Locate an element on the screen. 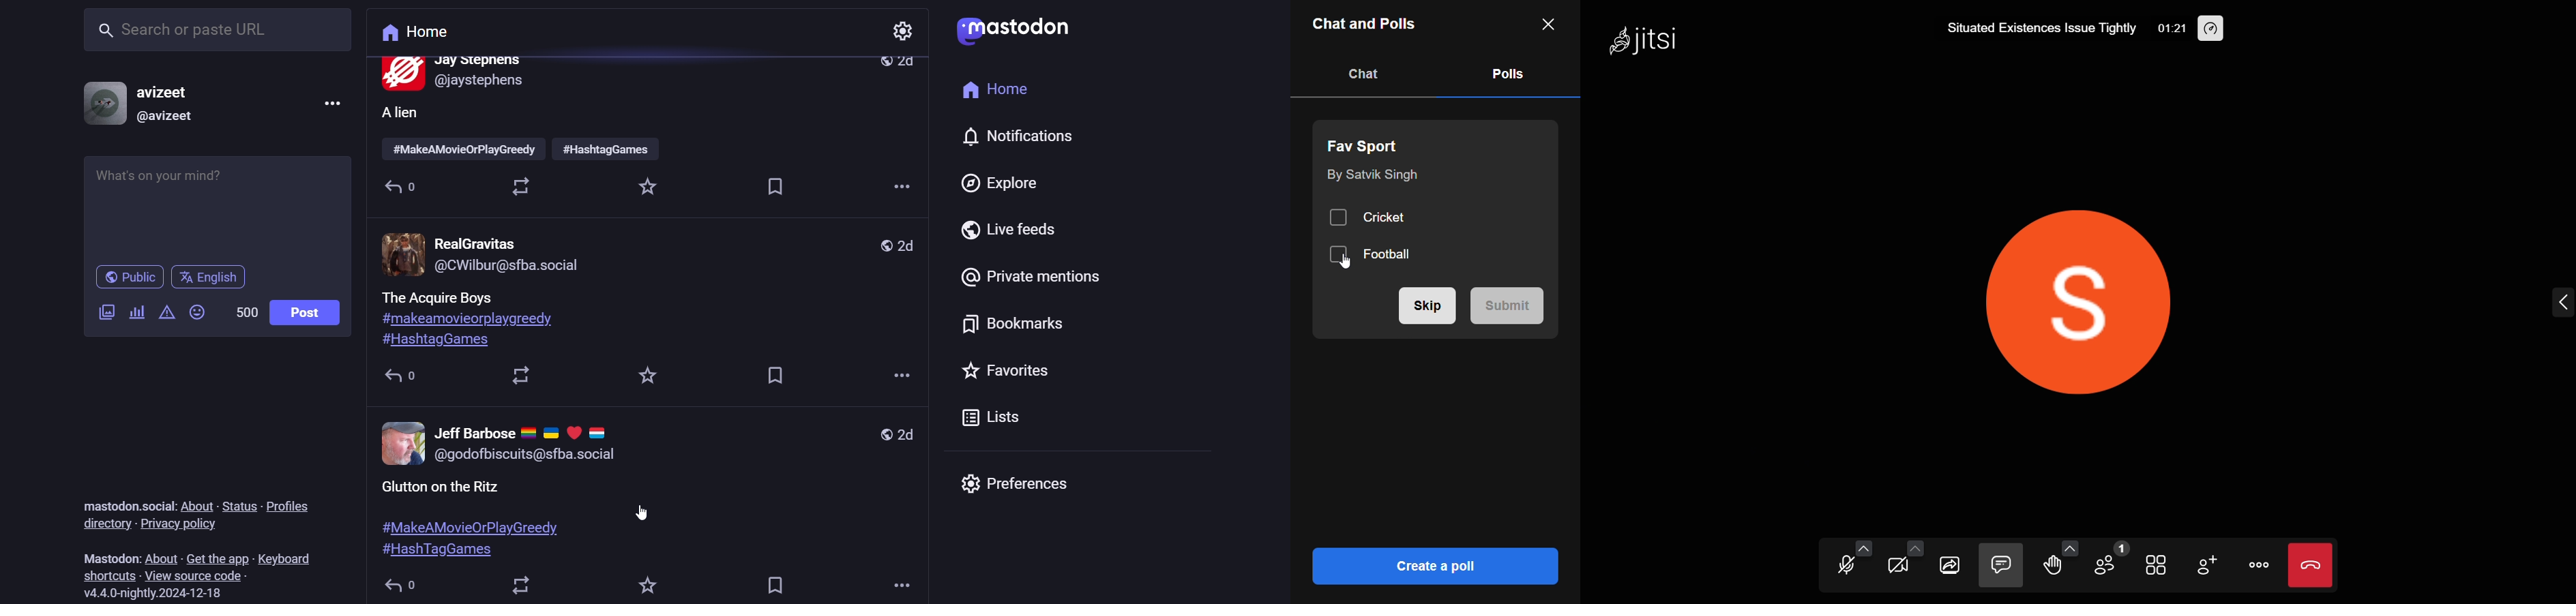 The width and height of the screenshot is (2576, 616). more is located at coordinates (338, 102).